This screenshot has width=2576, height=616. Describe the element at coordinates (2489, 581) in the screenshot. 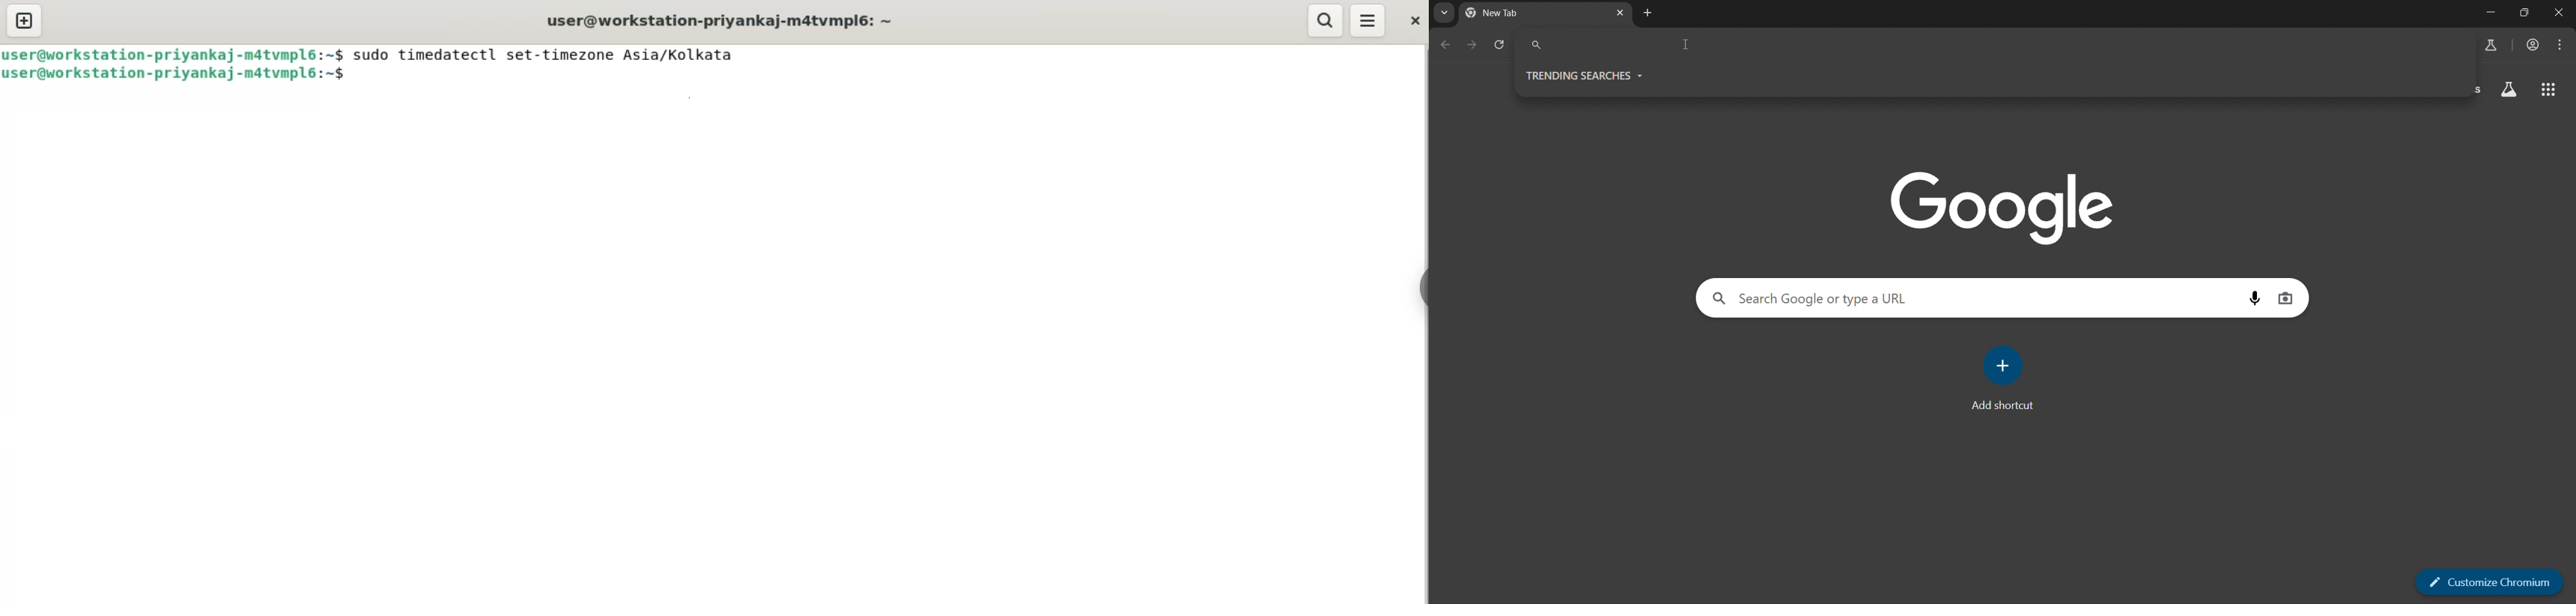

I see `customize chromium` at that location.